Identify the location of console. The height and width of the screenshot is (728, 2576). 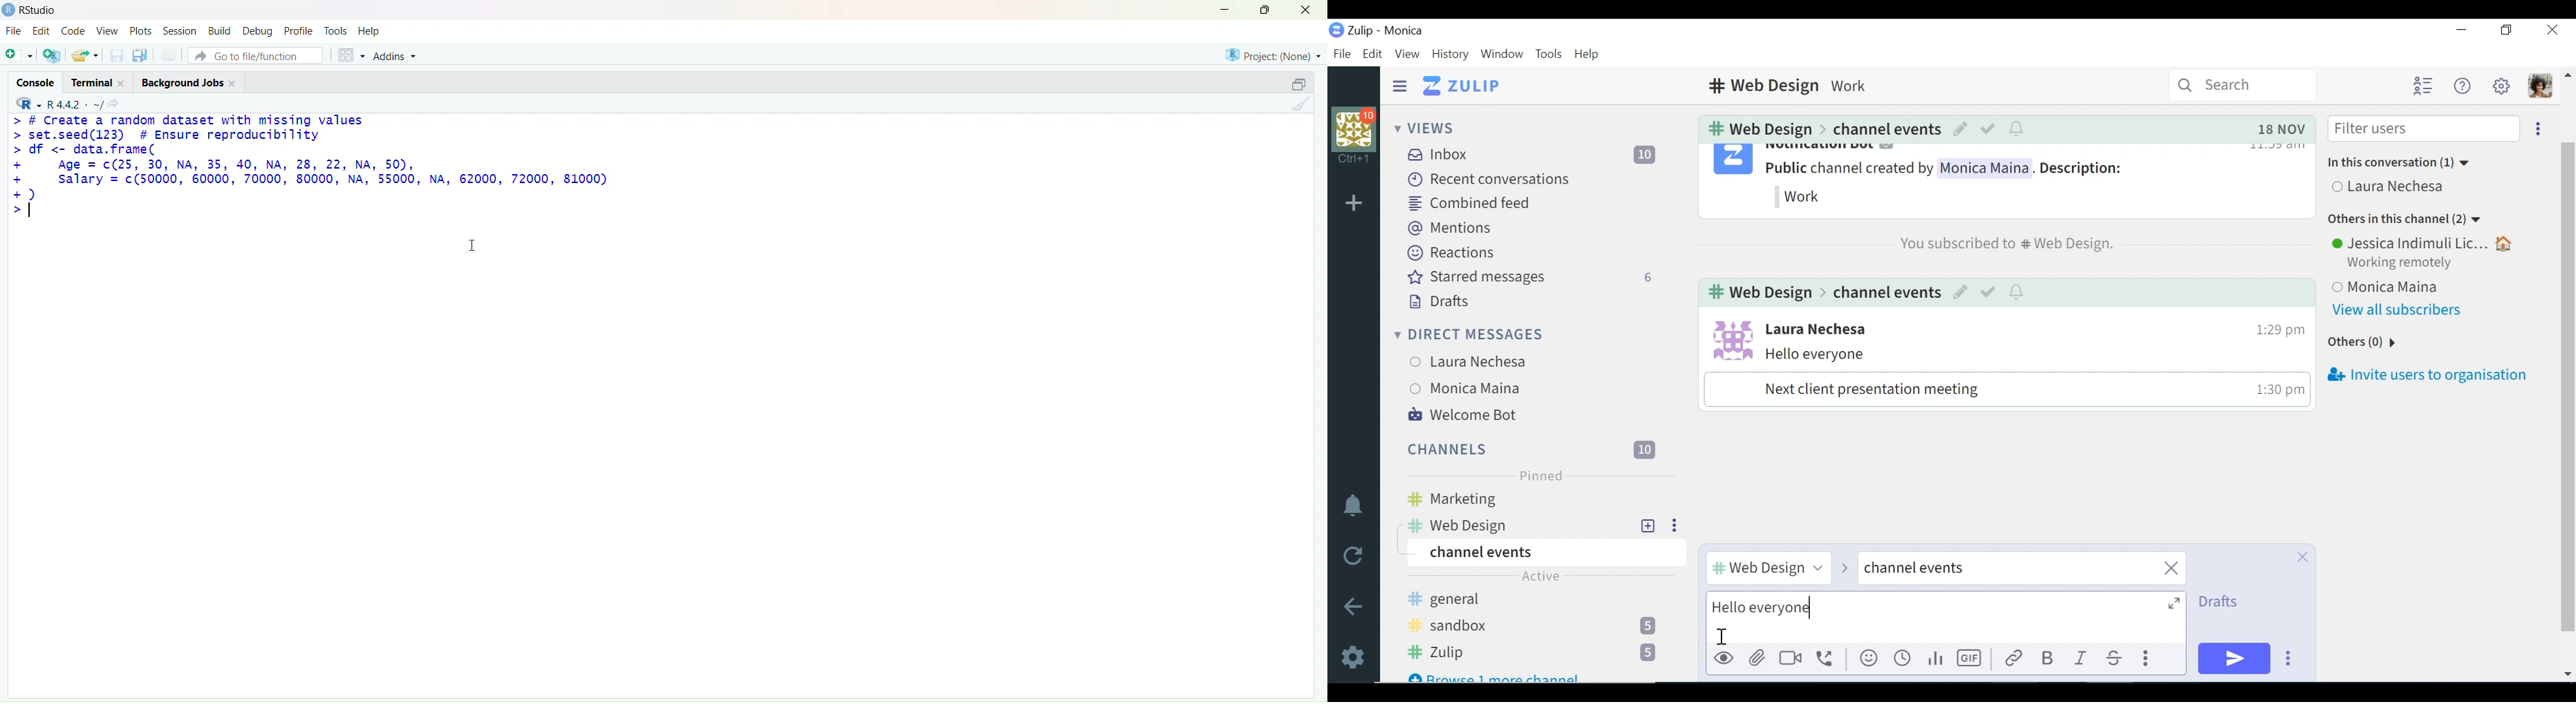
(36, 82).